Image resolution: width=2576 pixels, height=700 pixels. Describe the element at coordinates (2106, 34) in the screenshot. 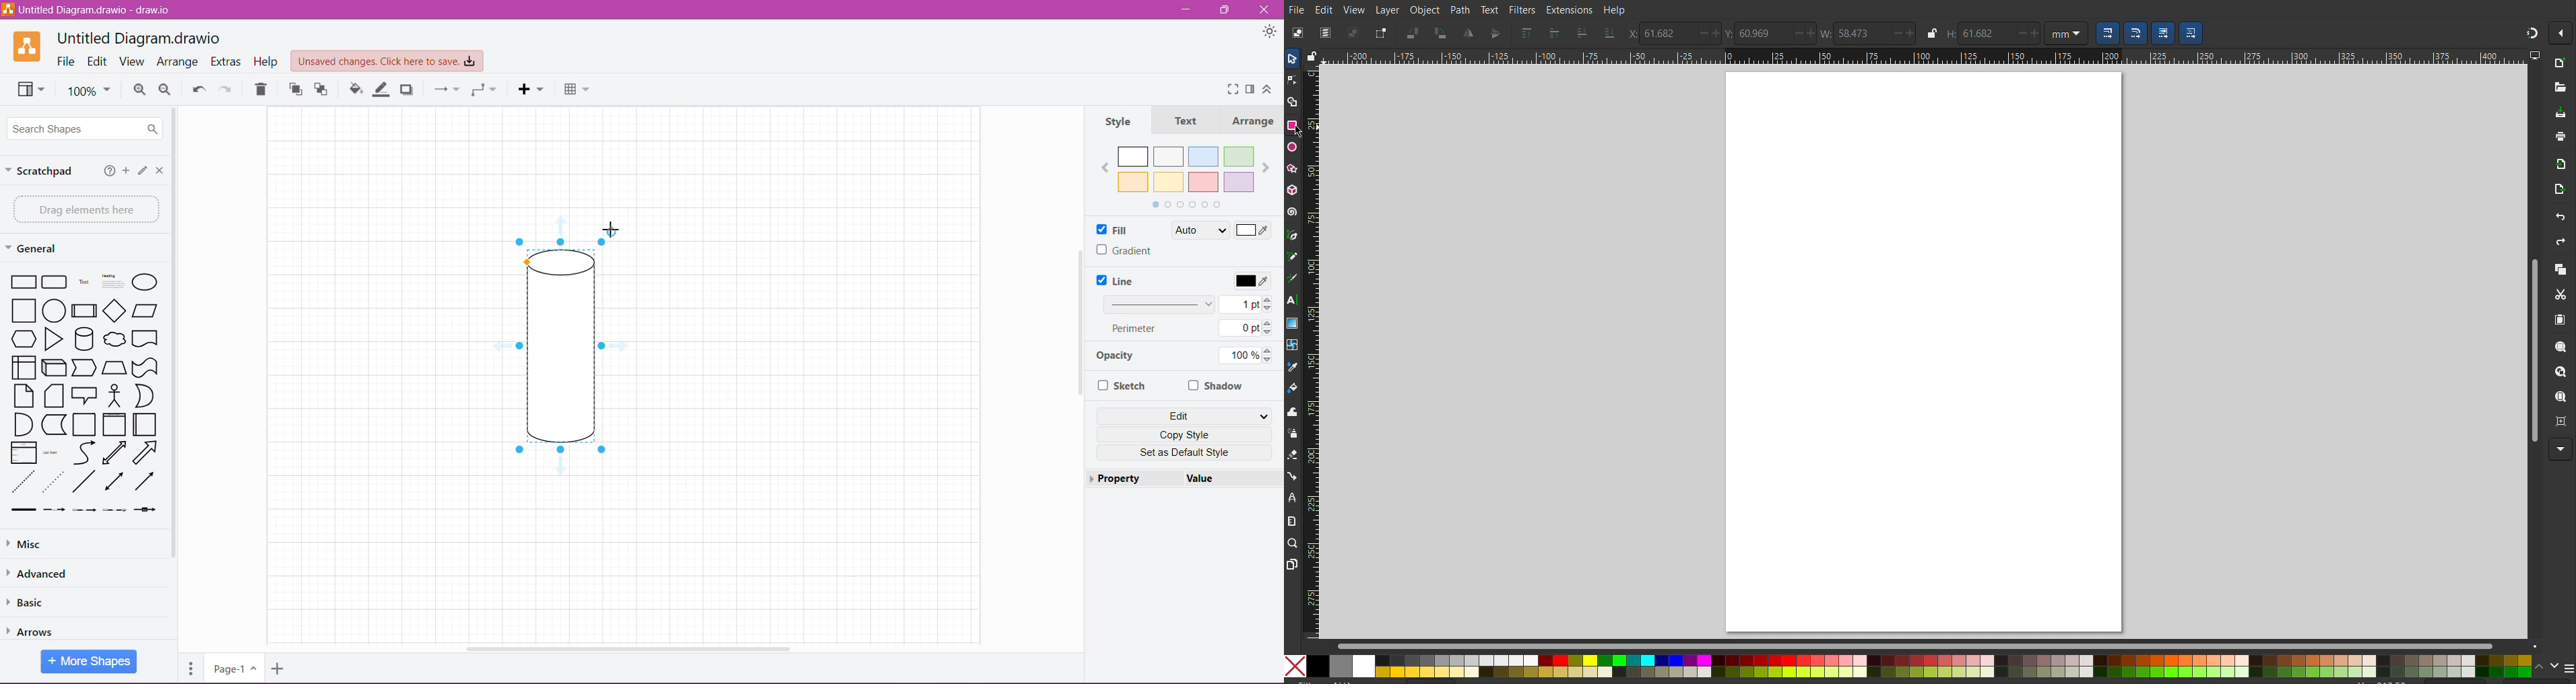

I see `Scaling Option 1` at that location.